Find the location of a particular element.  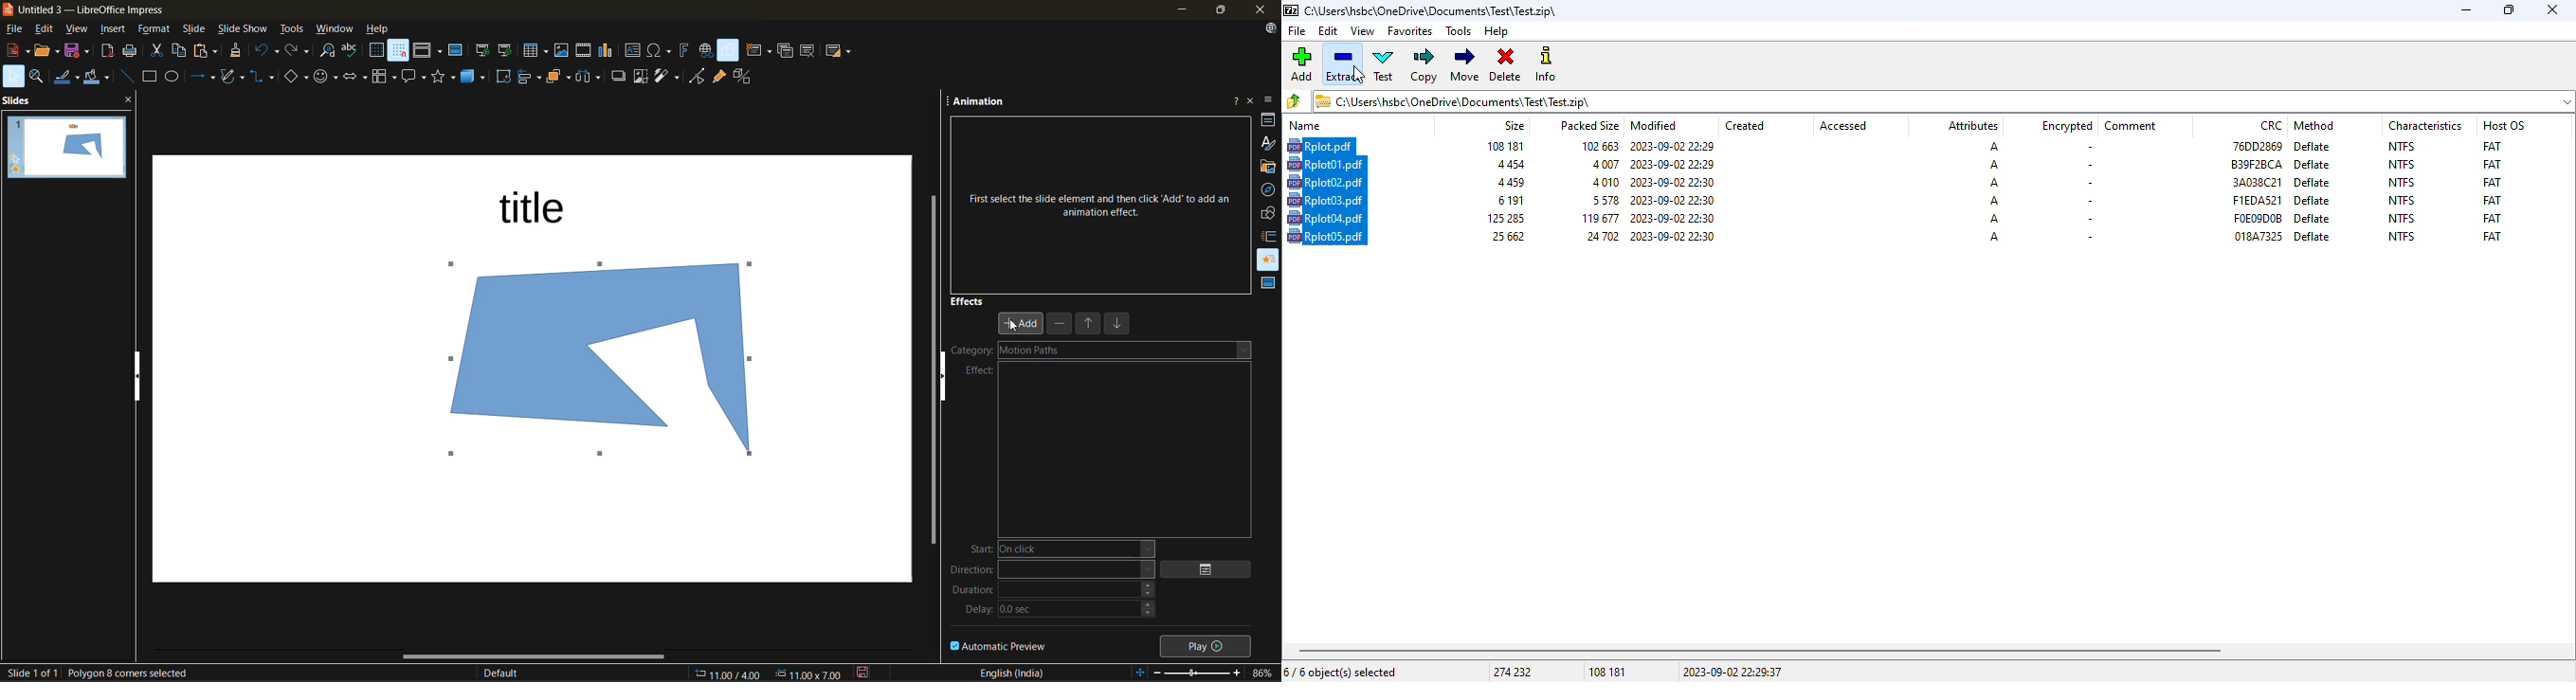

- is located at coordinates (2087, 148).